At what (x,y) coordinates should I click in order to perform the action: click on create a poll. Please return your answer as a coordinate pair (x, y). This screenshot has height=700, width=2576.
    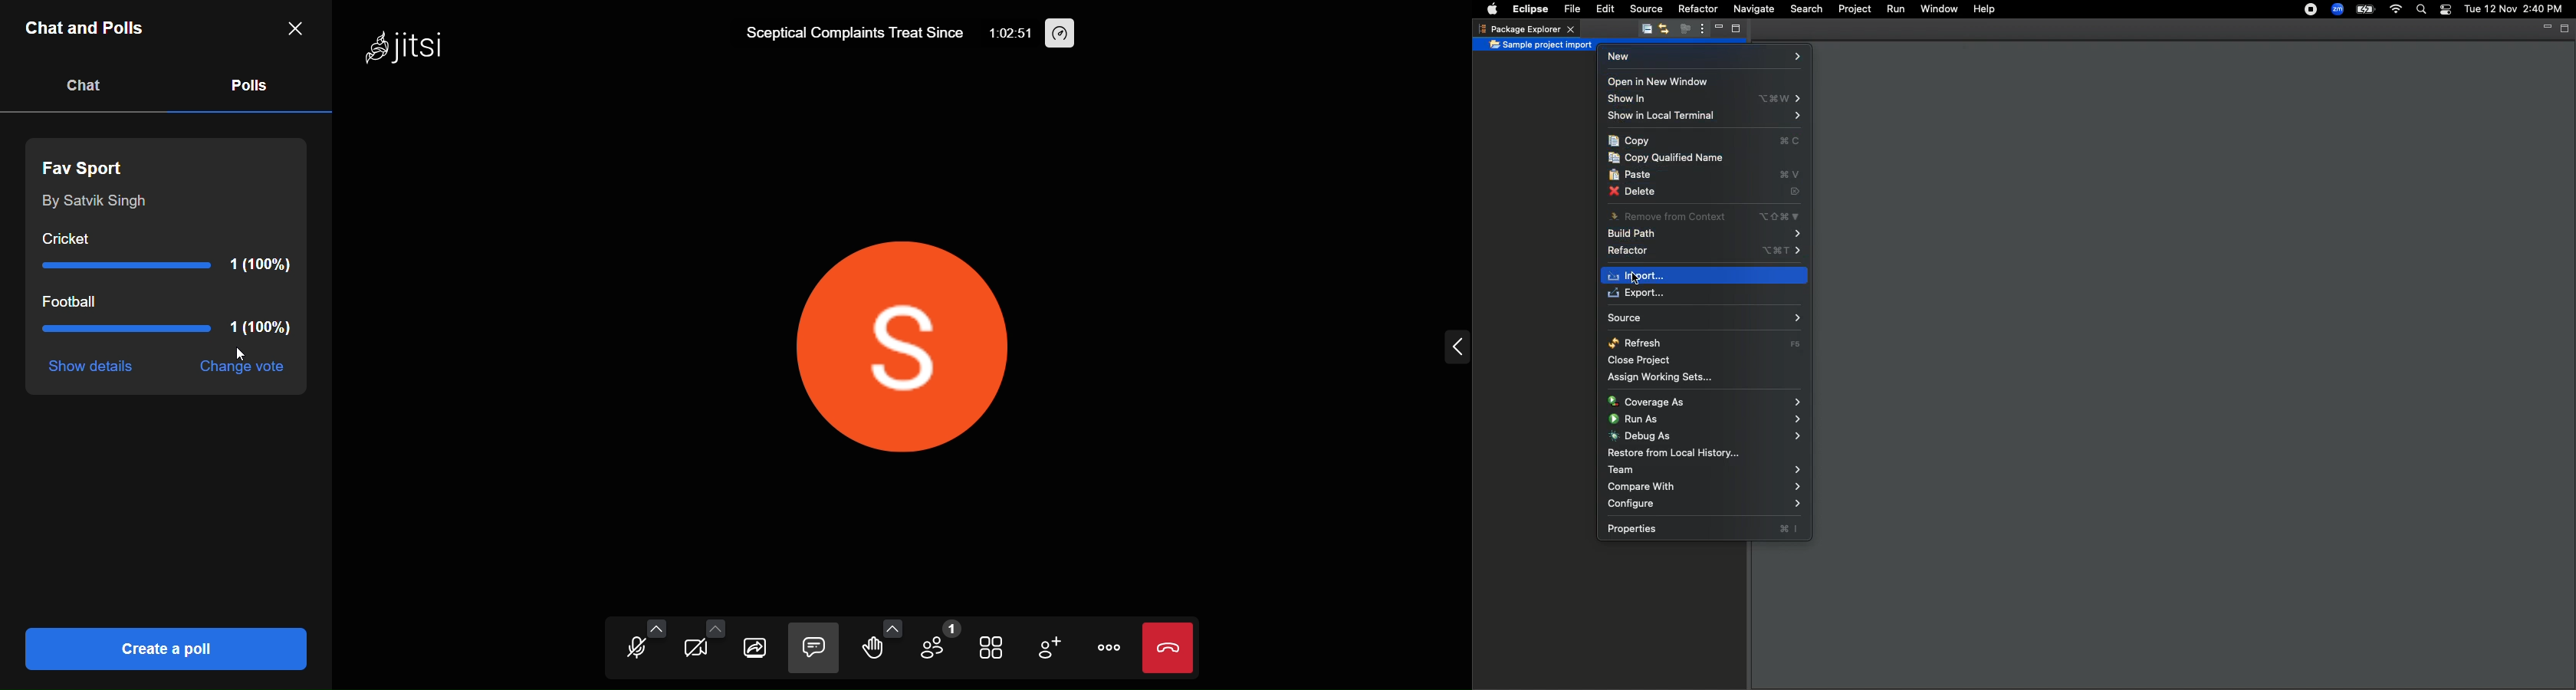
    Looking at the image, I should click on (163, 648).